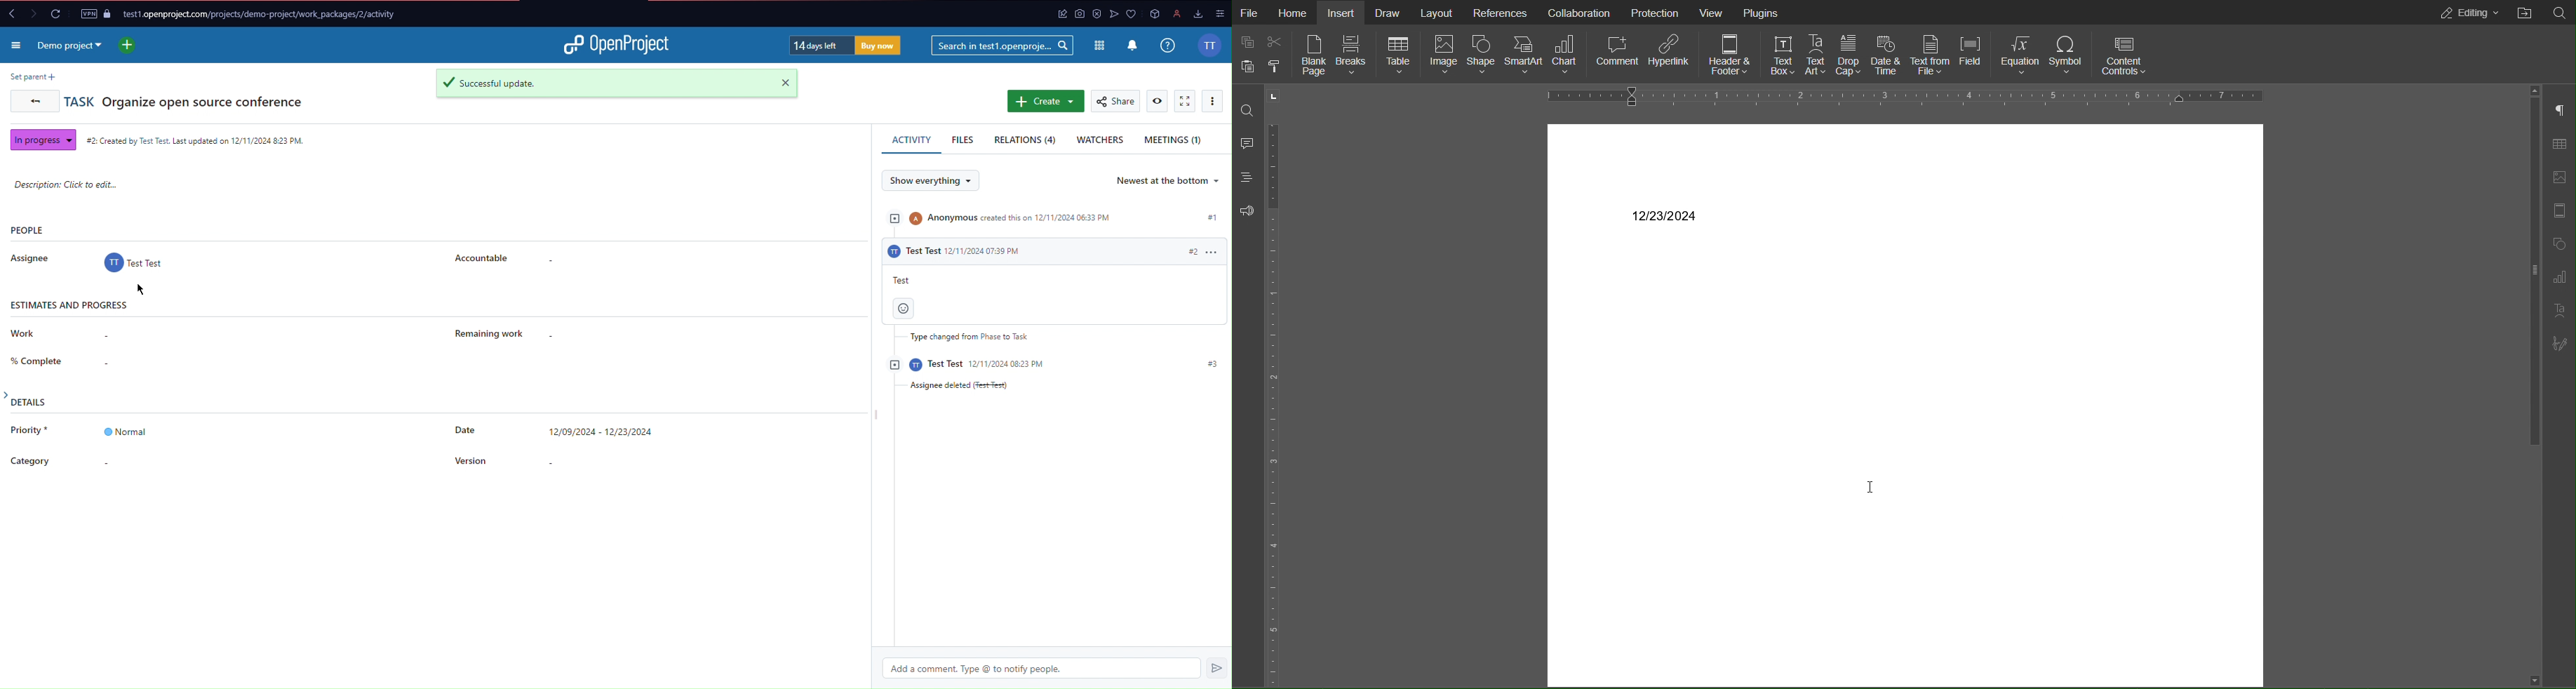 This screenshot has width=2576, height=700. I want to click on , so click(145, 261).